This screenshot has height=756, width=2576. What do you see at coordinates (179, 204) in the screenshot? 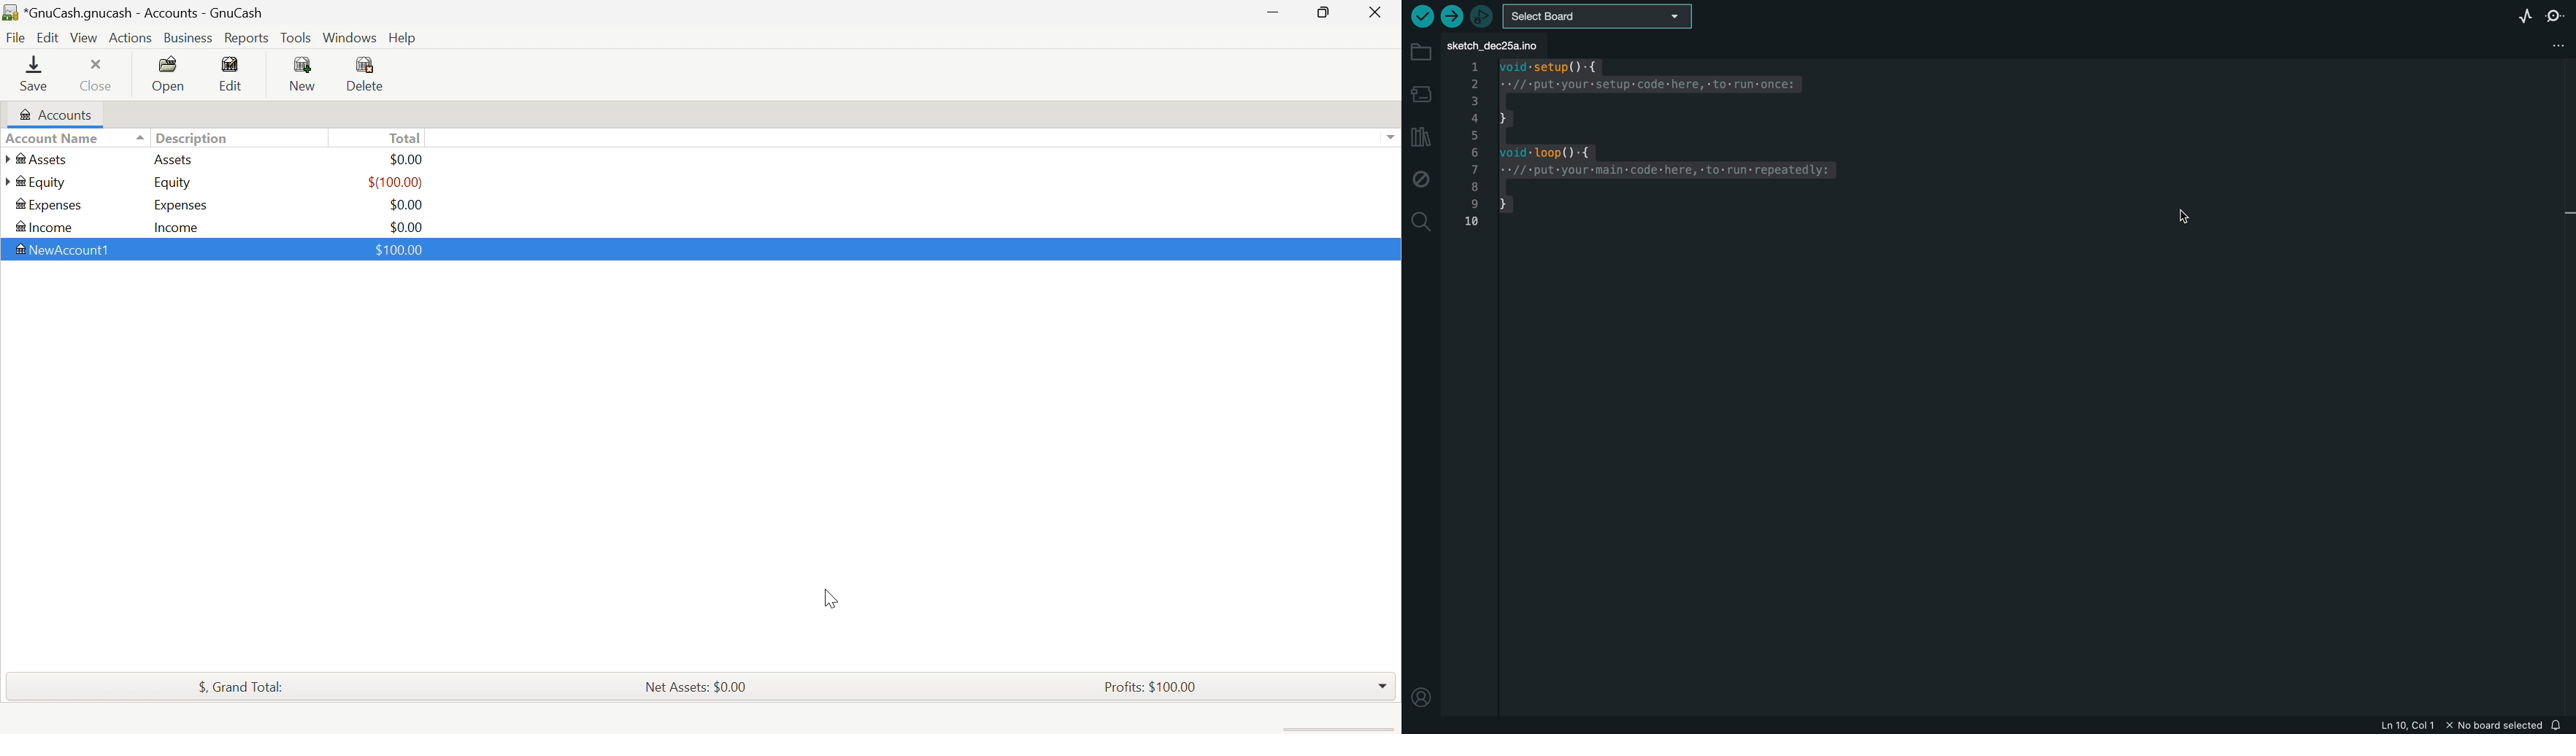
I see `Expenses` at bounding box center [179, 204].